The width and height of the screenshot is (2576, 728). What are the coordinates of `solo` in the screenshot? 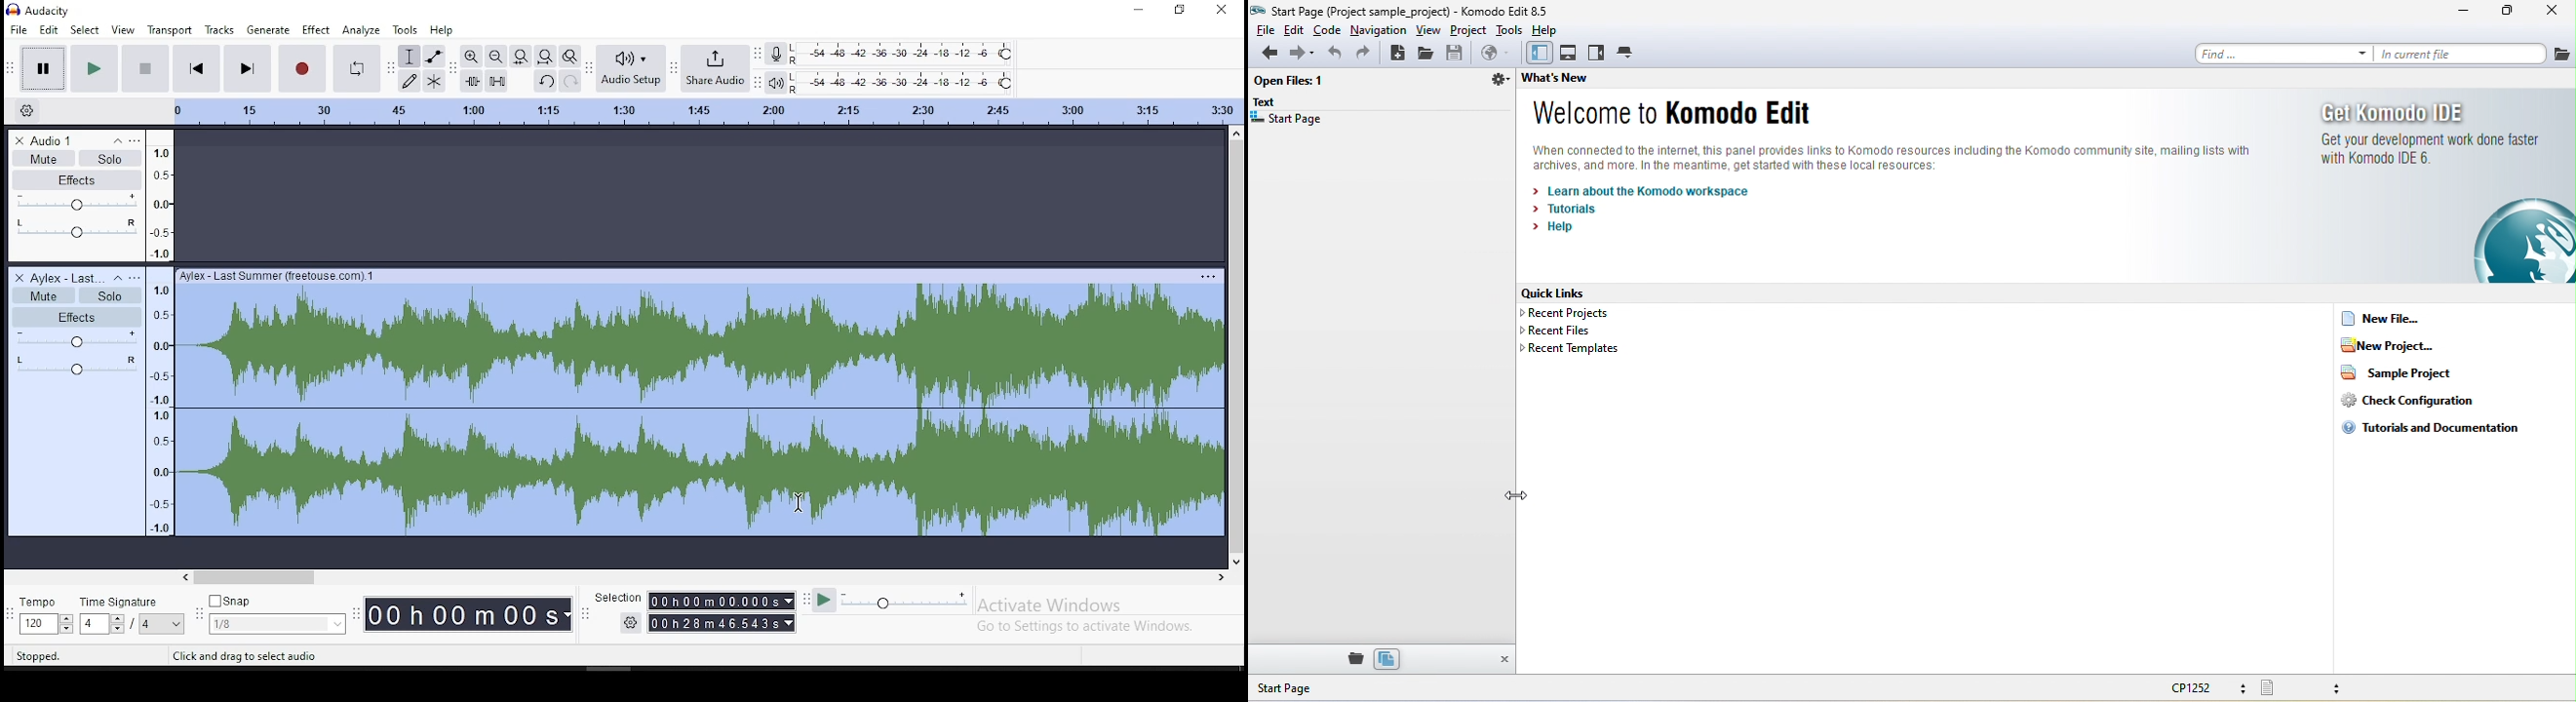 It's located at (111, 294).